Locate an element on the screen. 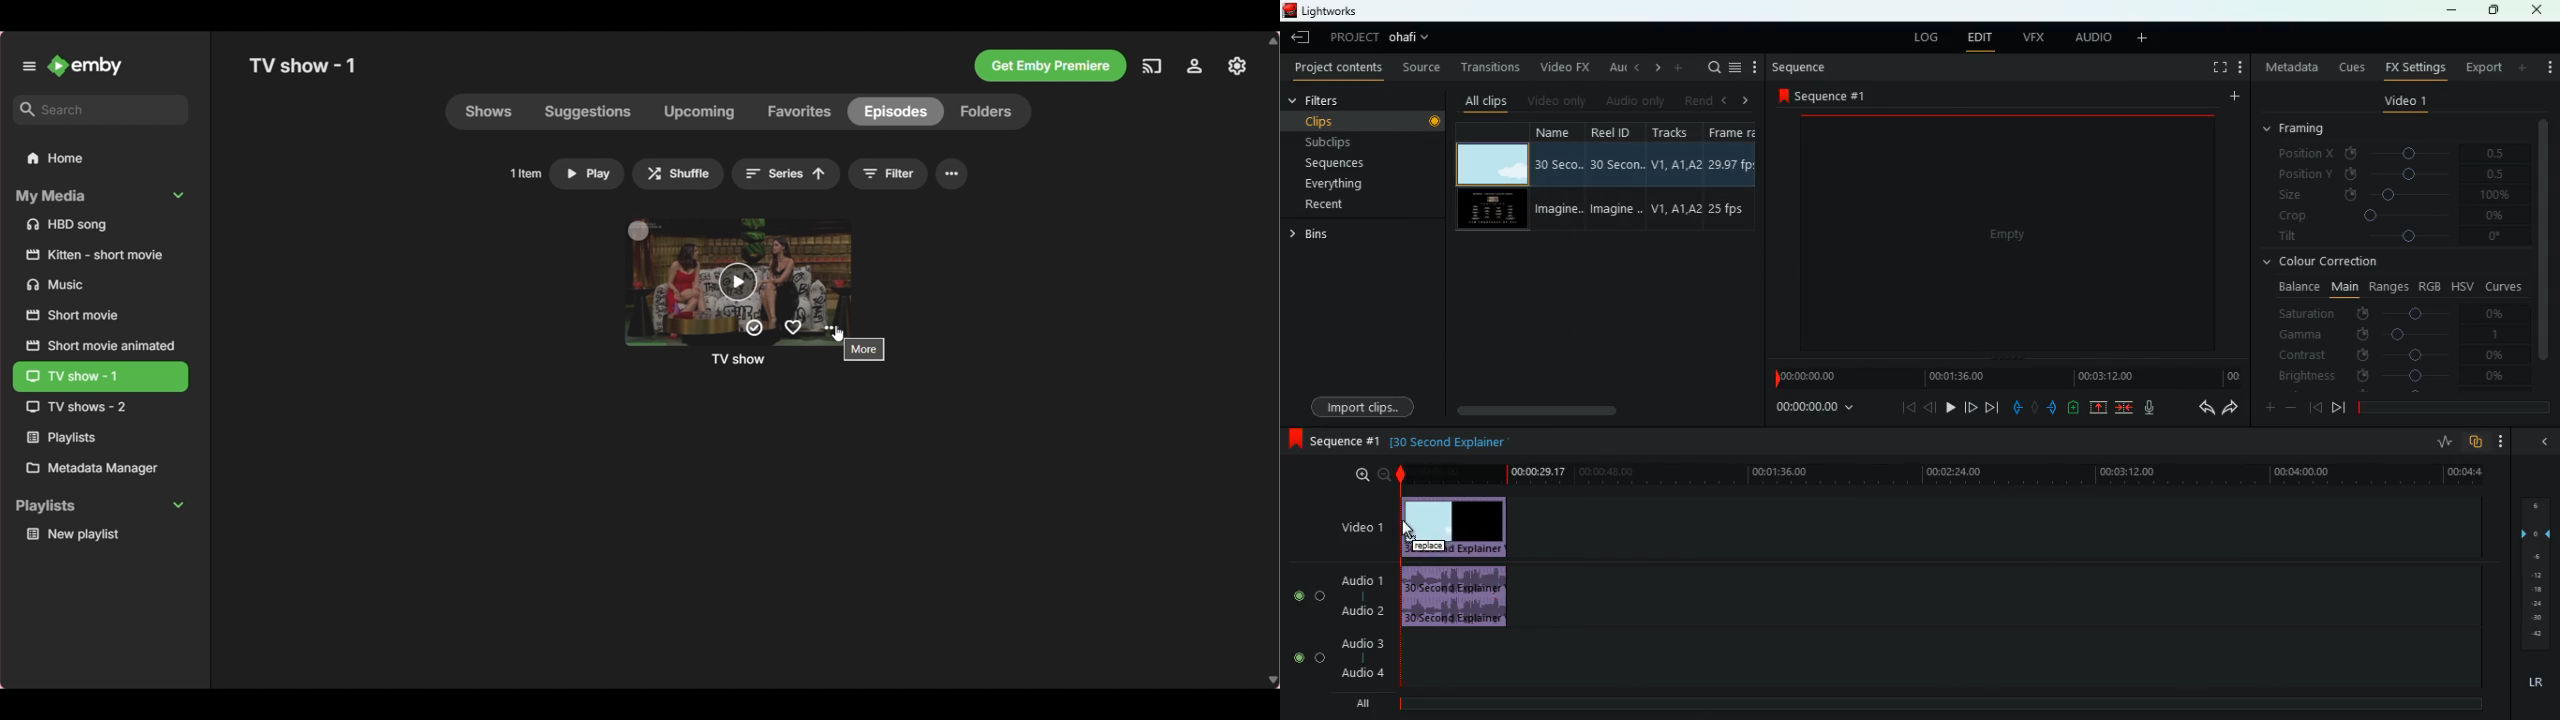 Image resolution: width=2576 pixels, height=728 pixels. audio is located at coordinates (1460, 599).